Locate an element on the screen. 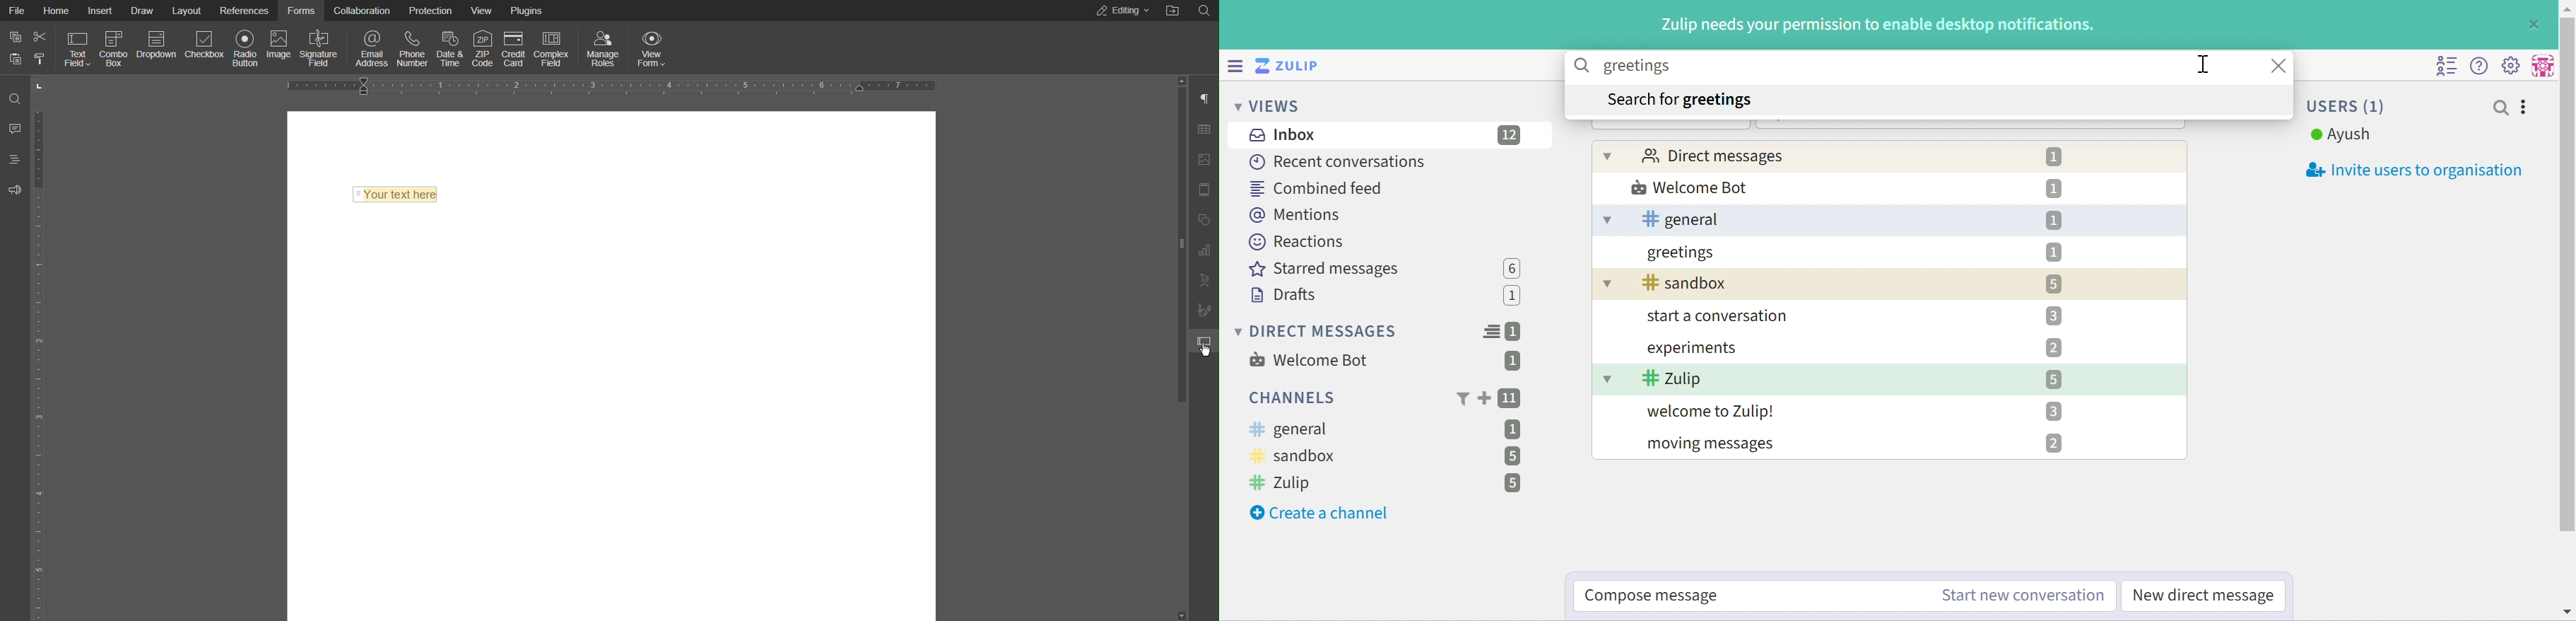 The image size is (2576, 644). Table Settings is located at coordinates (1203, 128).